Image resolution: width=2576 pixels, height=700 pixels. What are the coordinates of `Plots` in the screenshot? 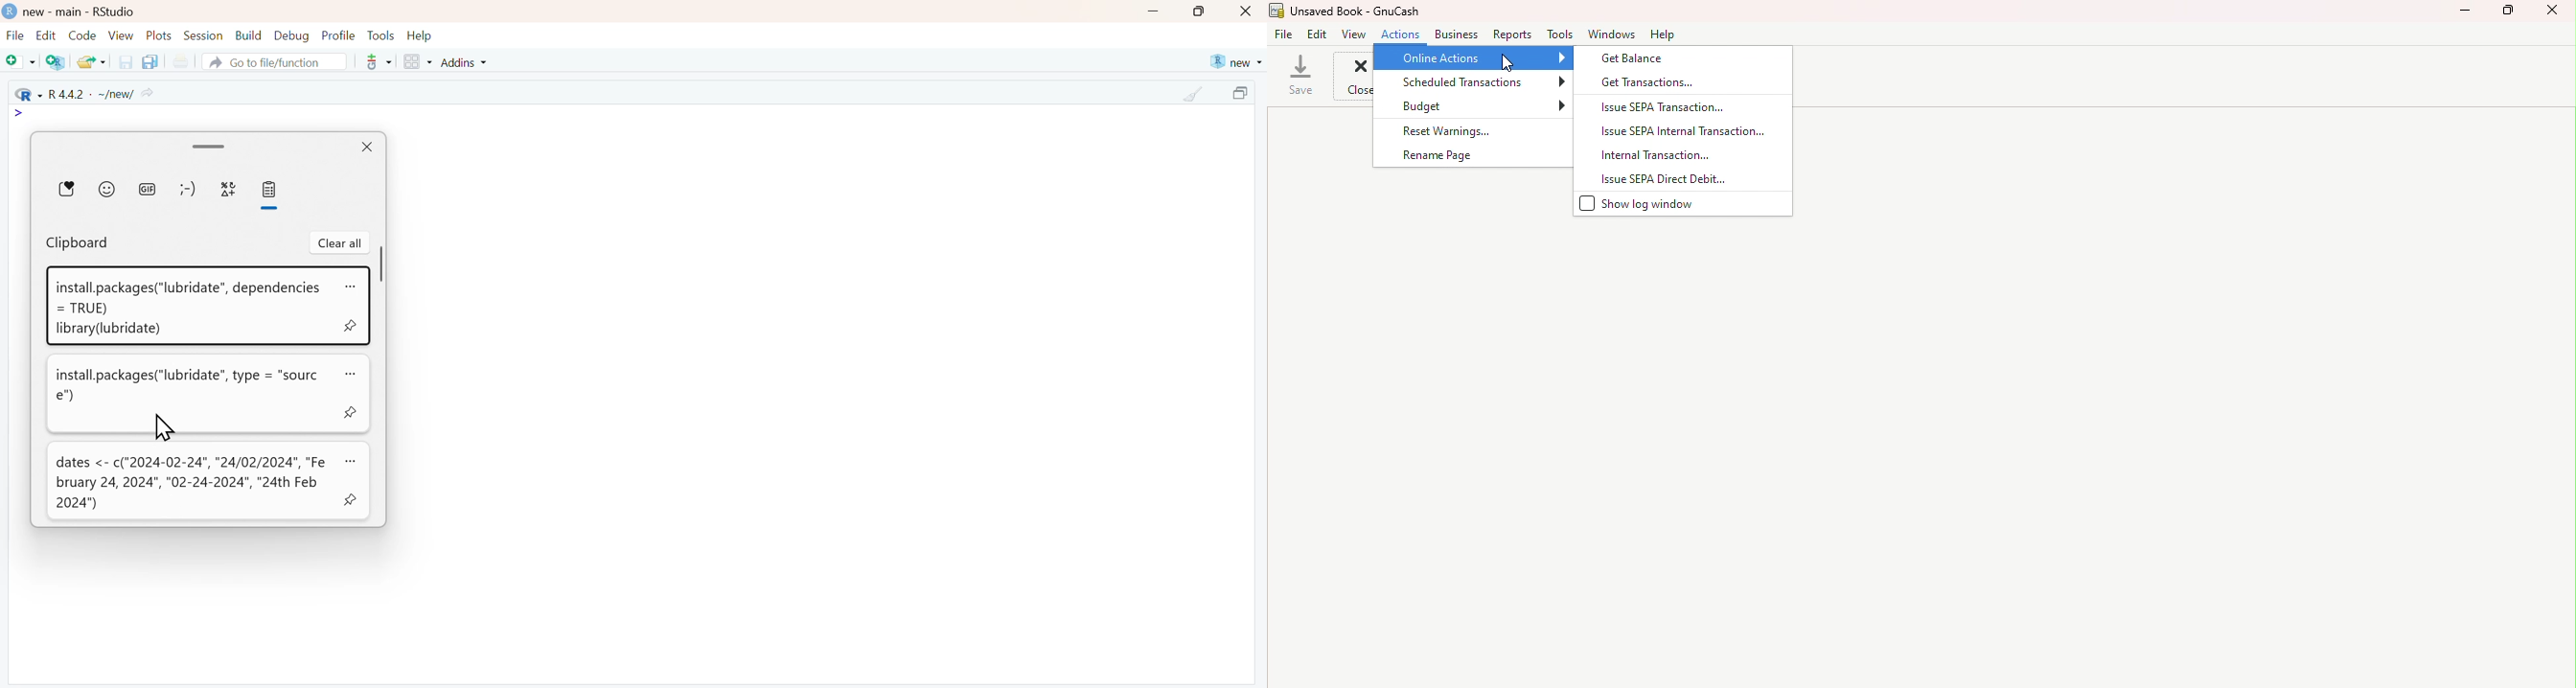 It's located at (159, 35).